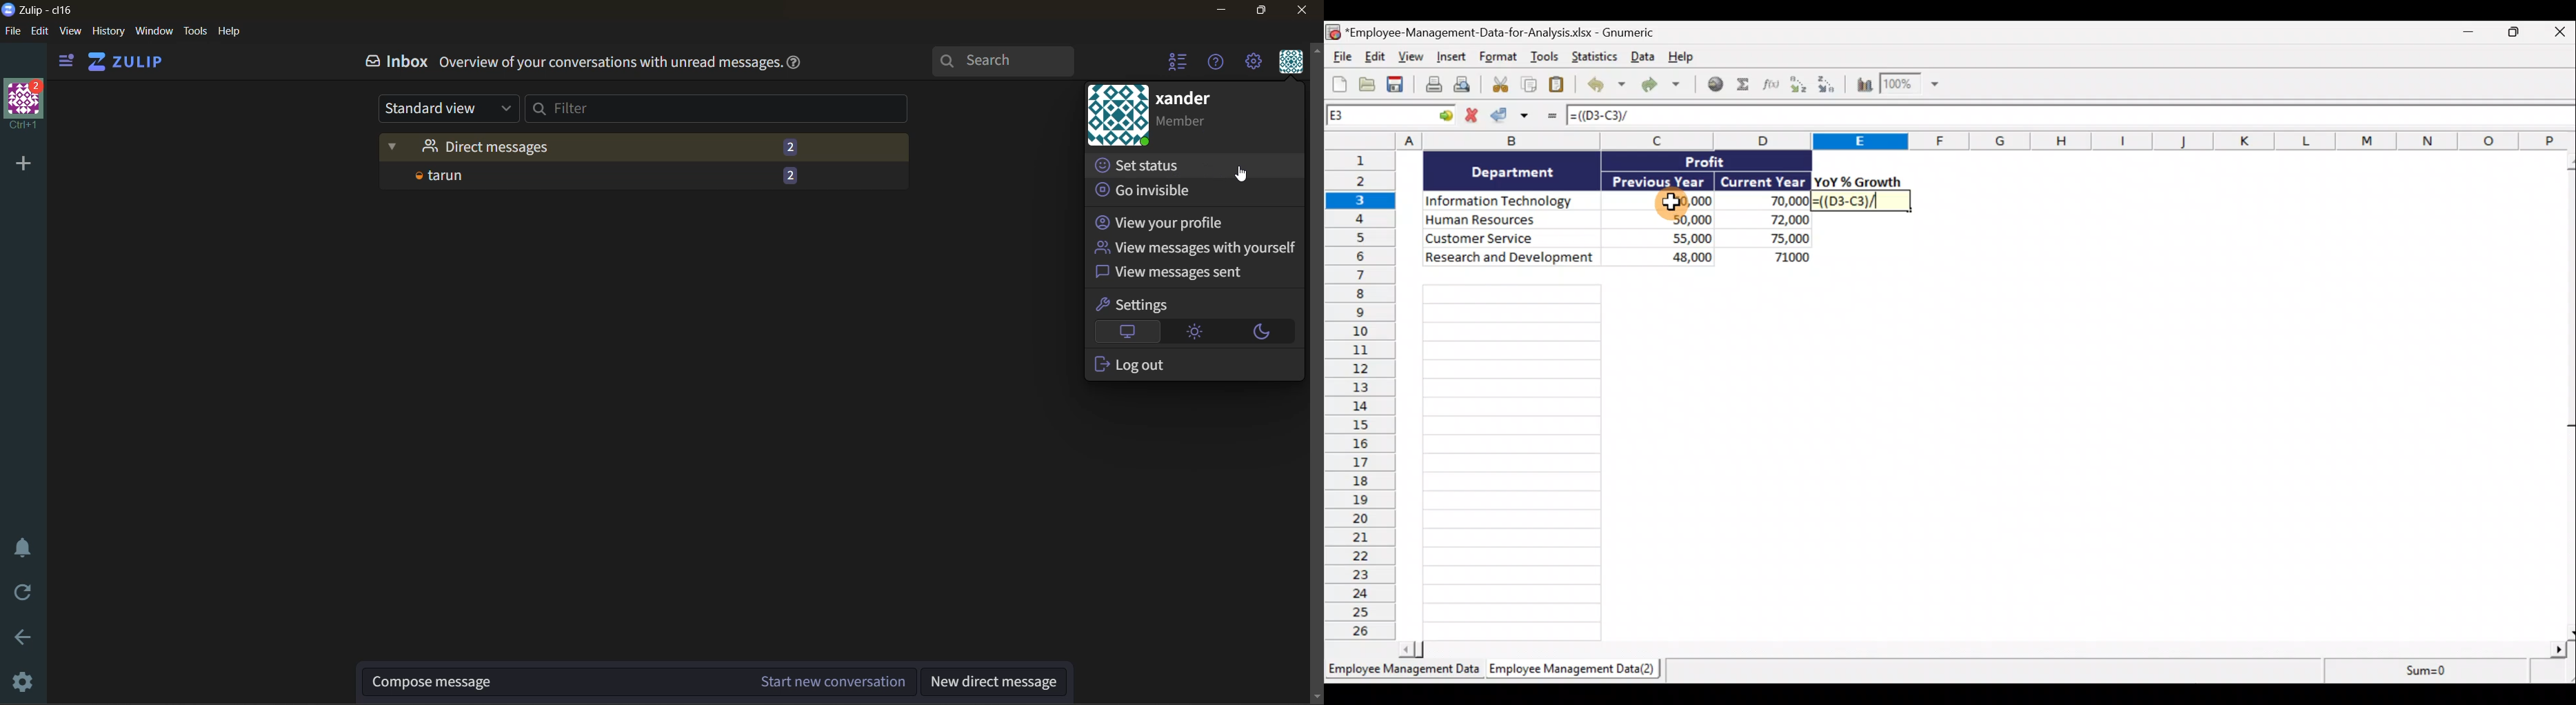  What do you see at coordinates (1304, 12) in the screenshot?
I see `close` at bounding box center [1304, 12].